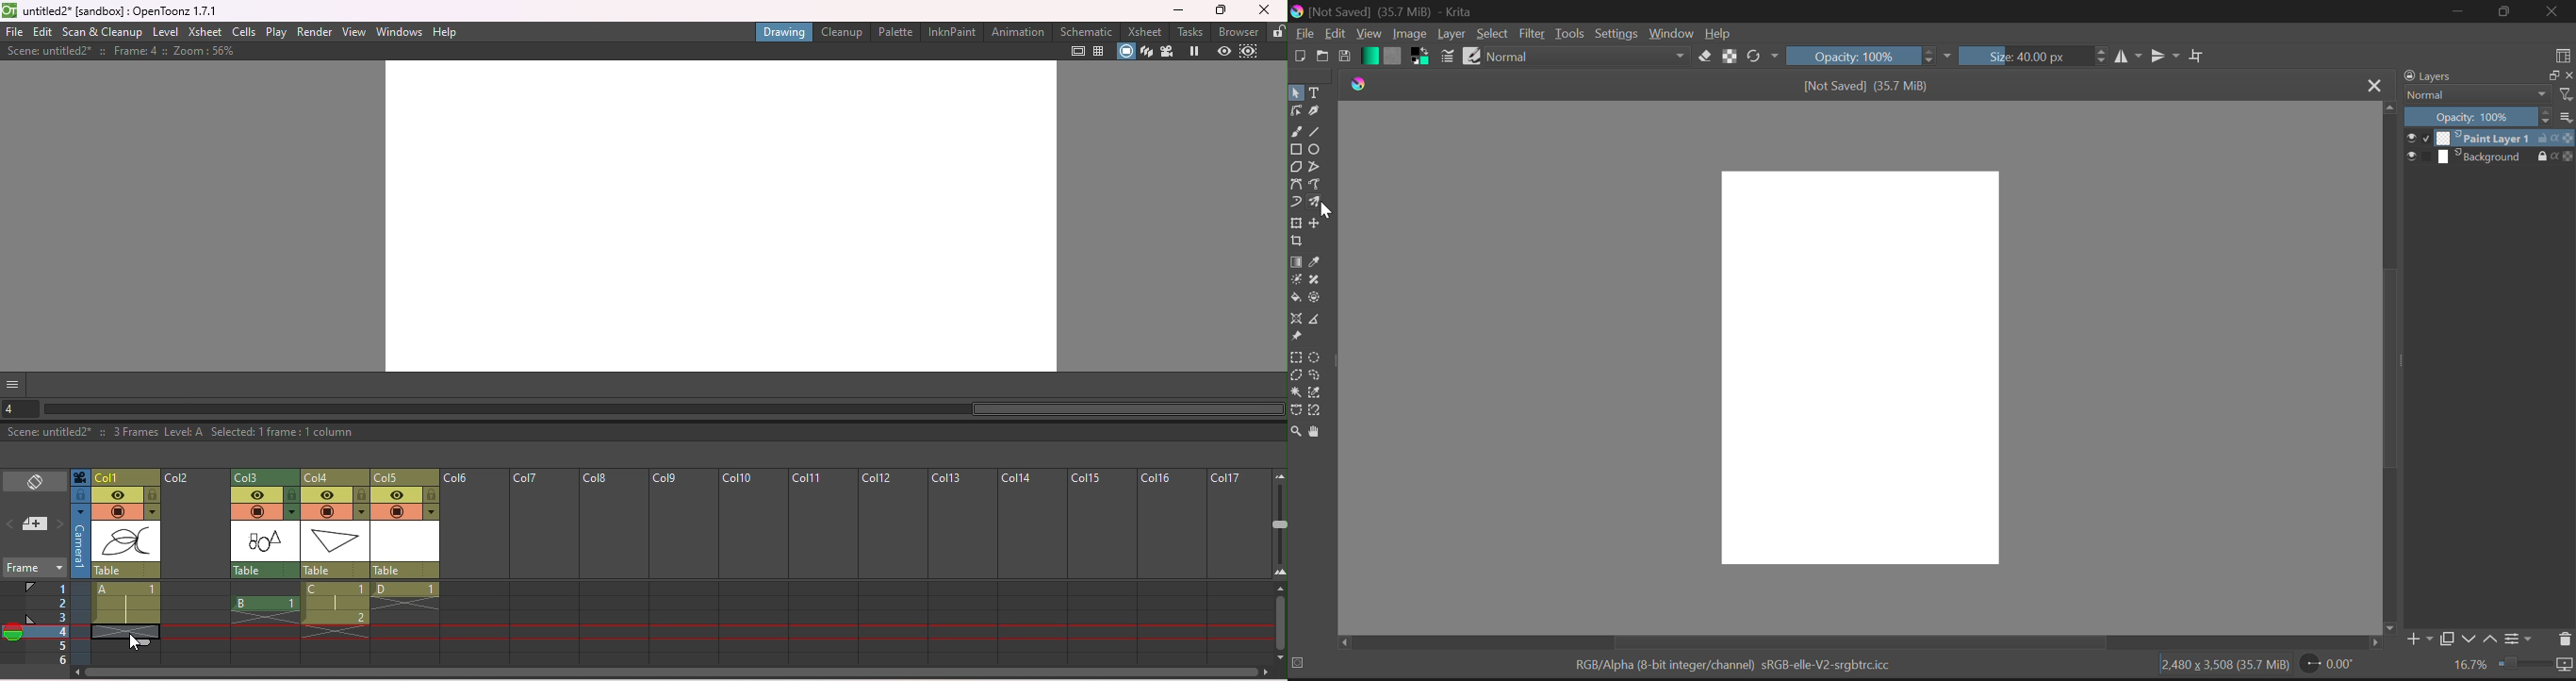  Describe the element at coordinates (80, 477) in the screenshot. I see `Click to select camera` at that location.